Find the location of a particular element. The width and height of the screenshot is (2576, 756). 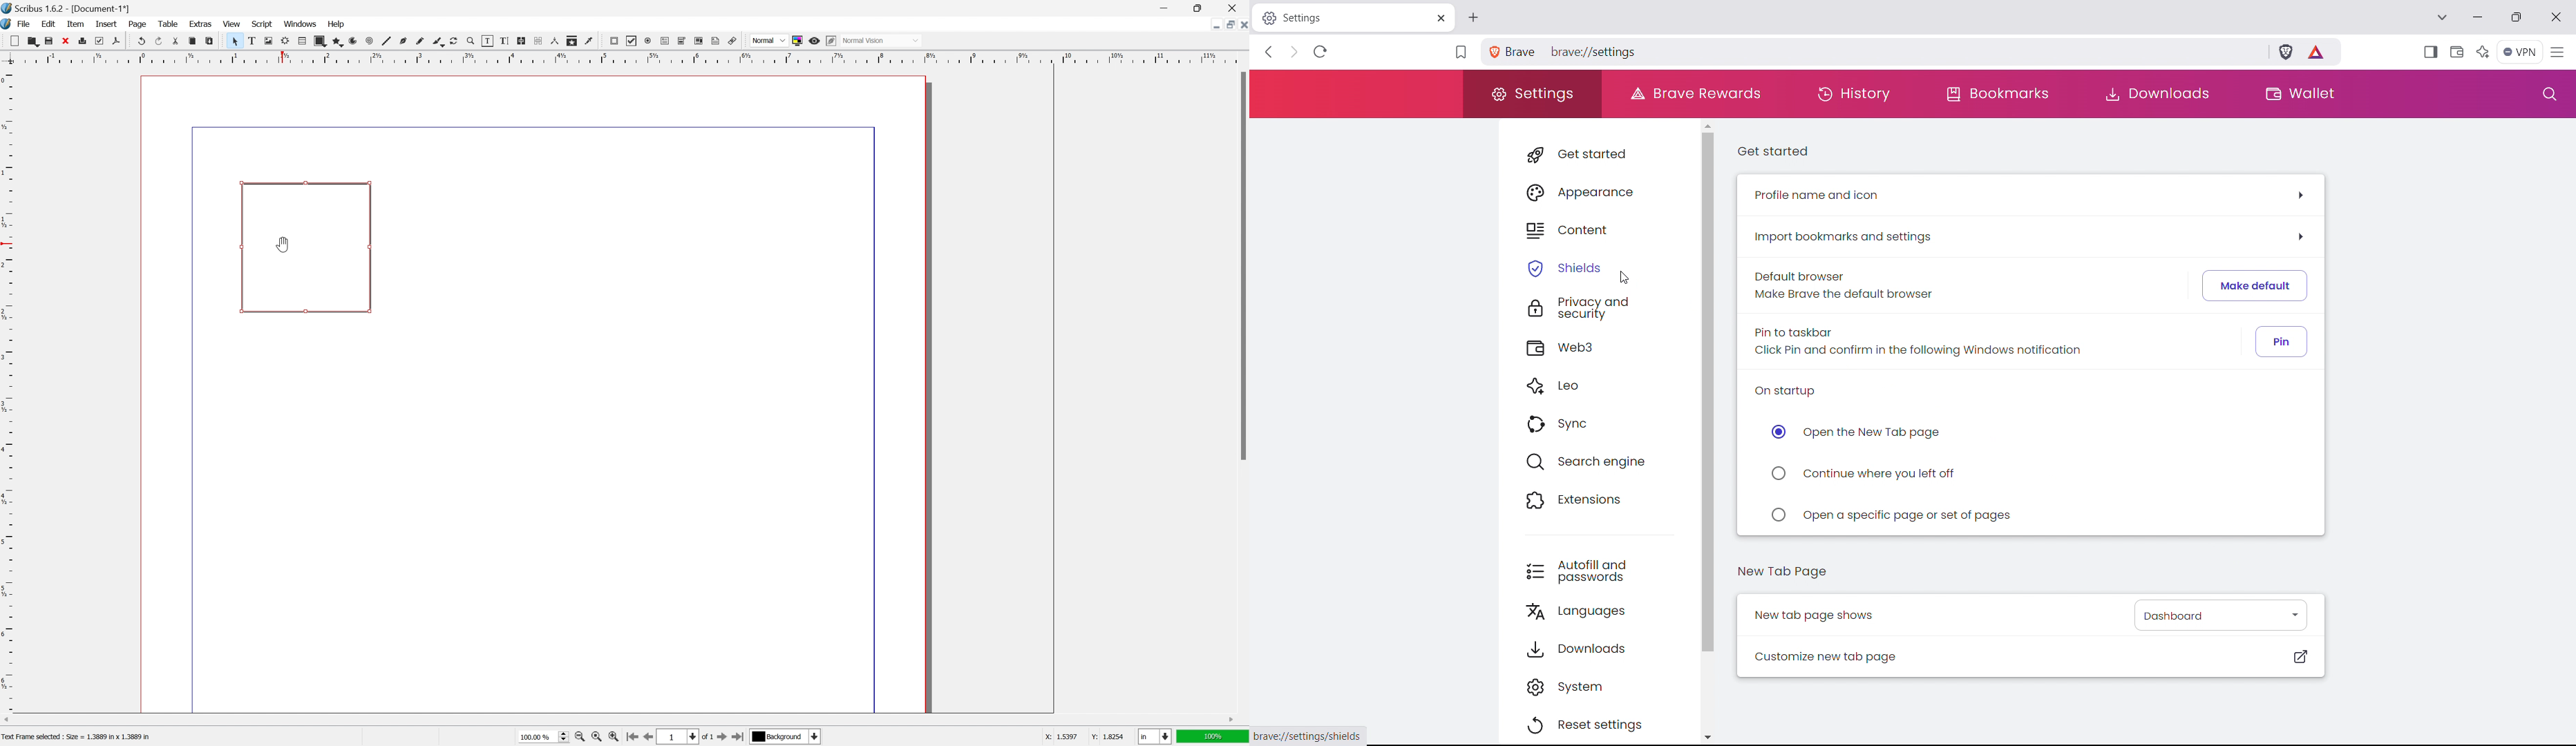

close is located at coordinates (1241, 26).